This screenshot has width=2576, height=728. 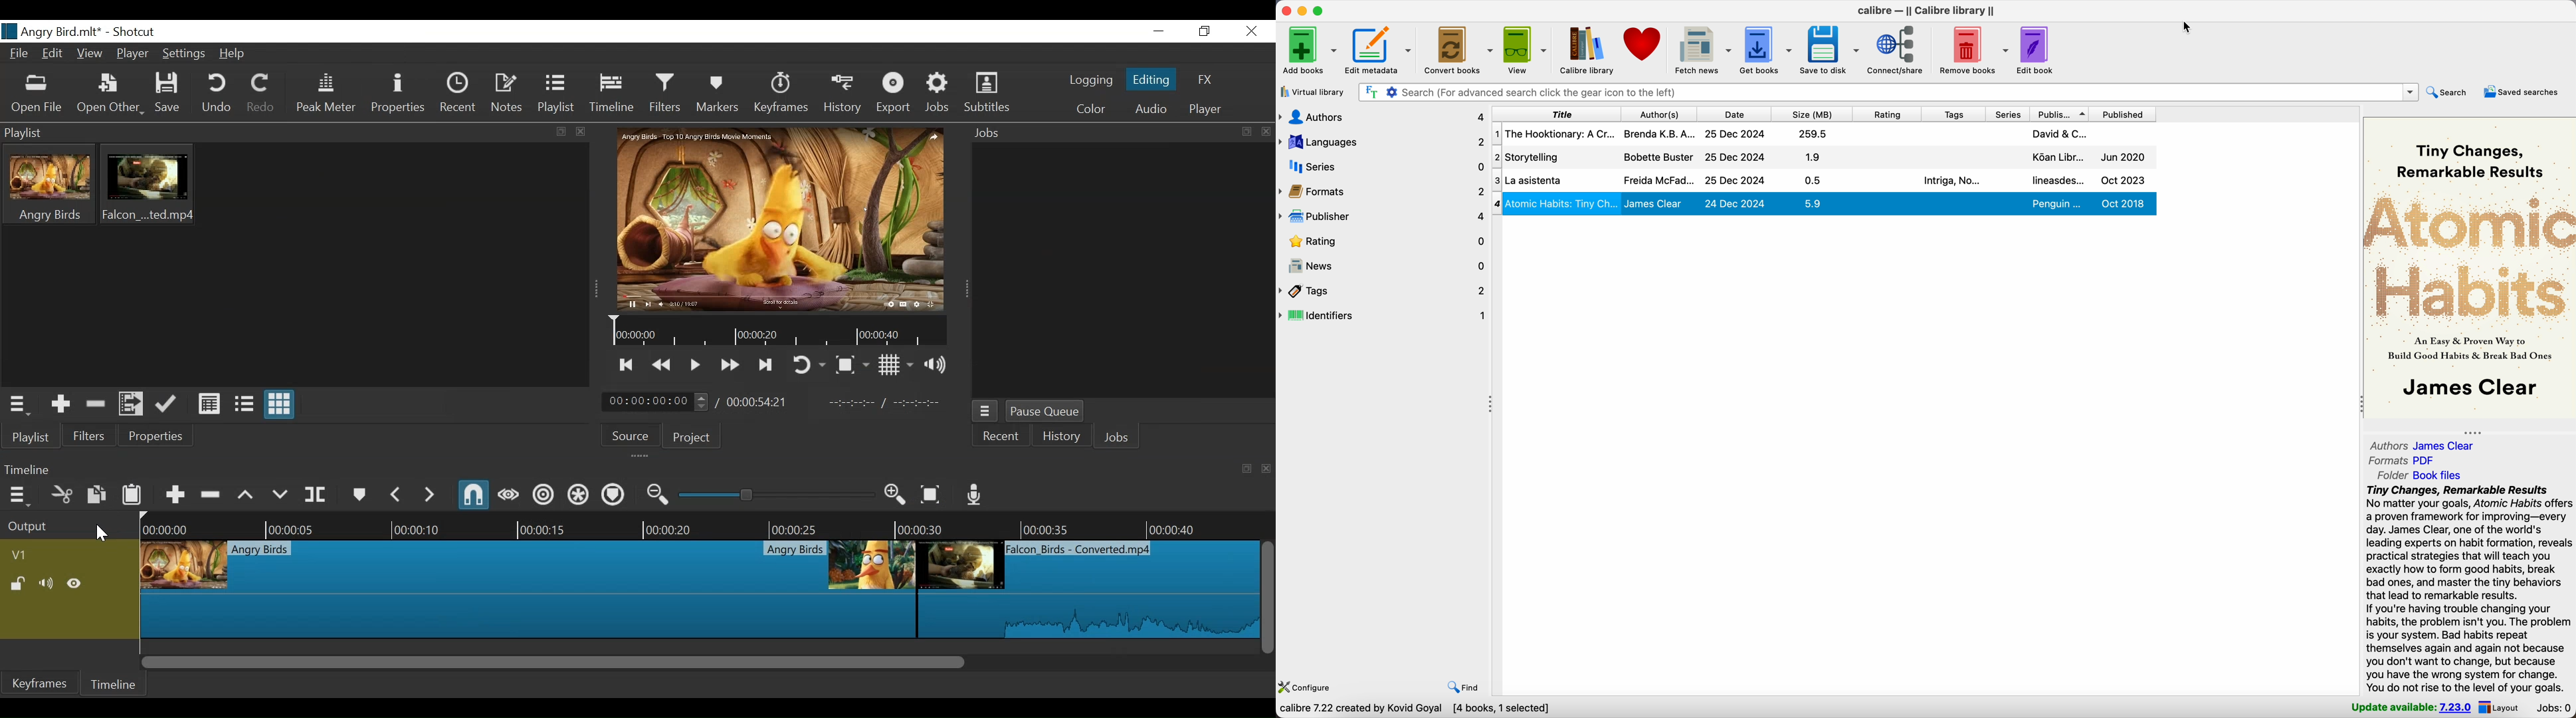 I want to click on toggle expand/contract, so click(x=1491, y=405).